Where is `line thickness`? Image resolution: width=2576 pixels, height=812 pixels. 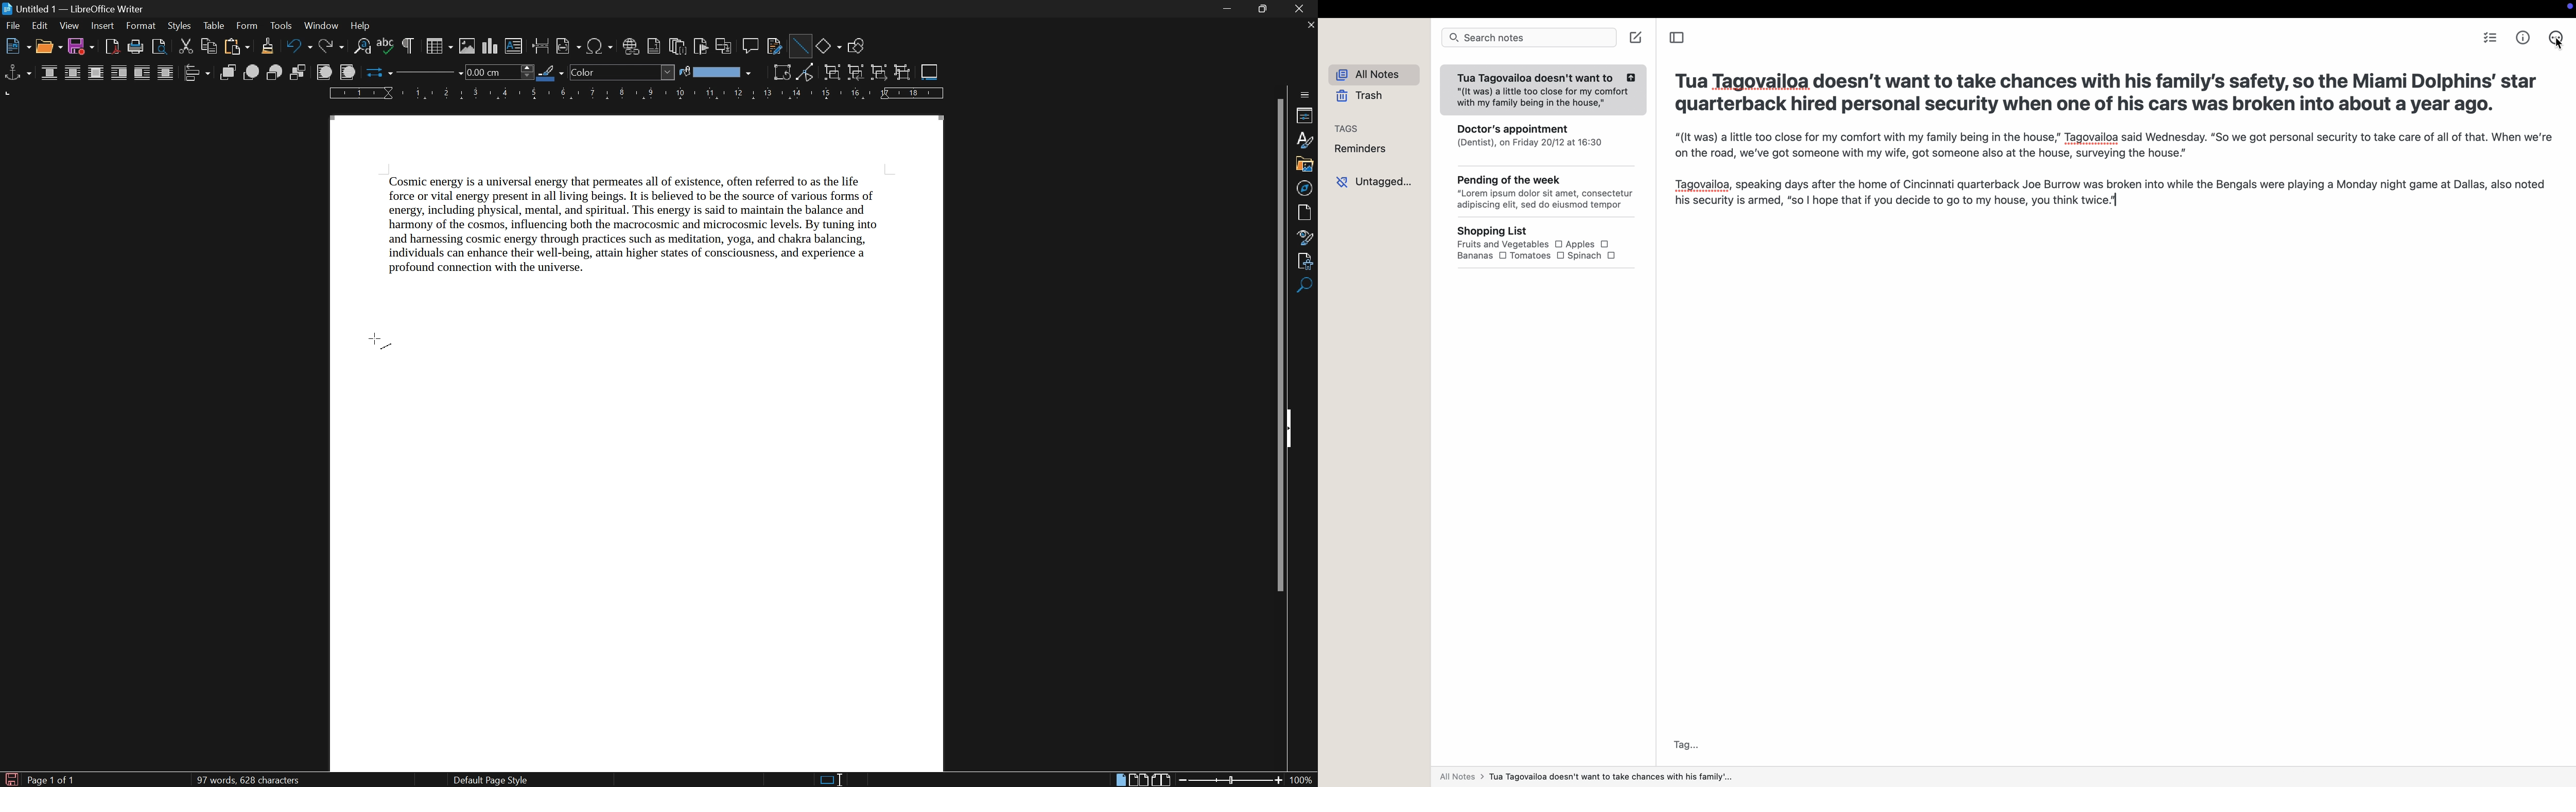 line thickness is located at coordinates (498, 72).